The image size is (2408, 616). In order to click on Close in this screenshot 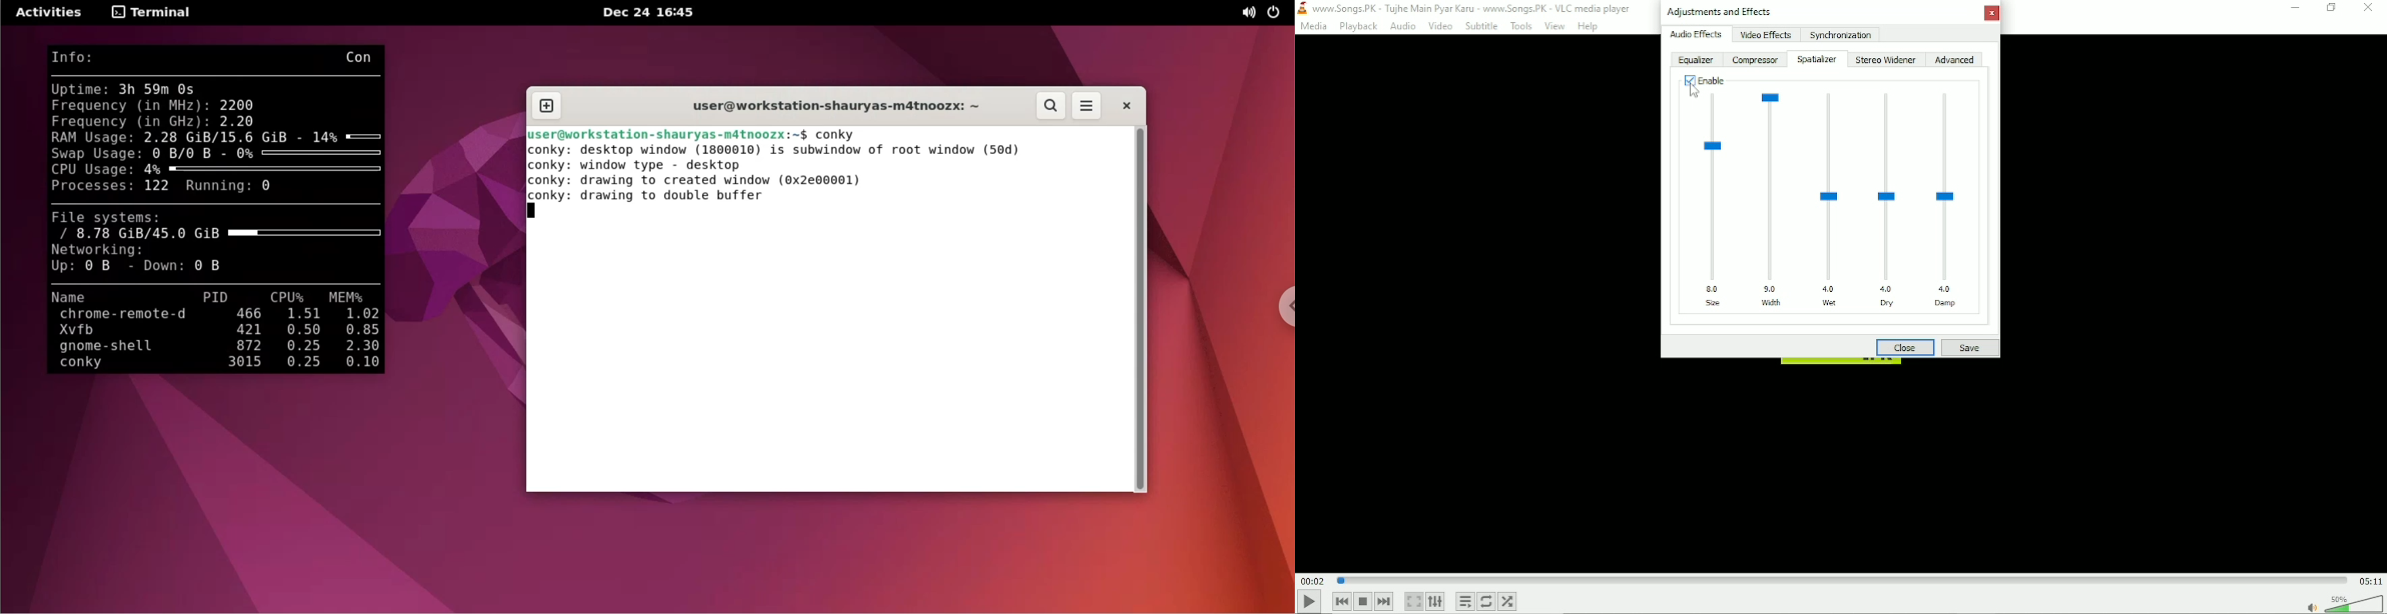, I will do `click(2368, 9)`.